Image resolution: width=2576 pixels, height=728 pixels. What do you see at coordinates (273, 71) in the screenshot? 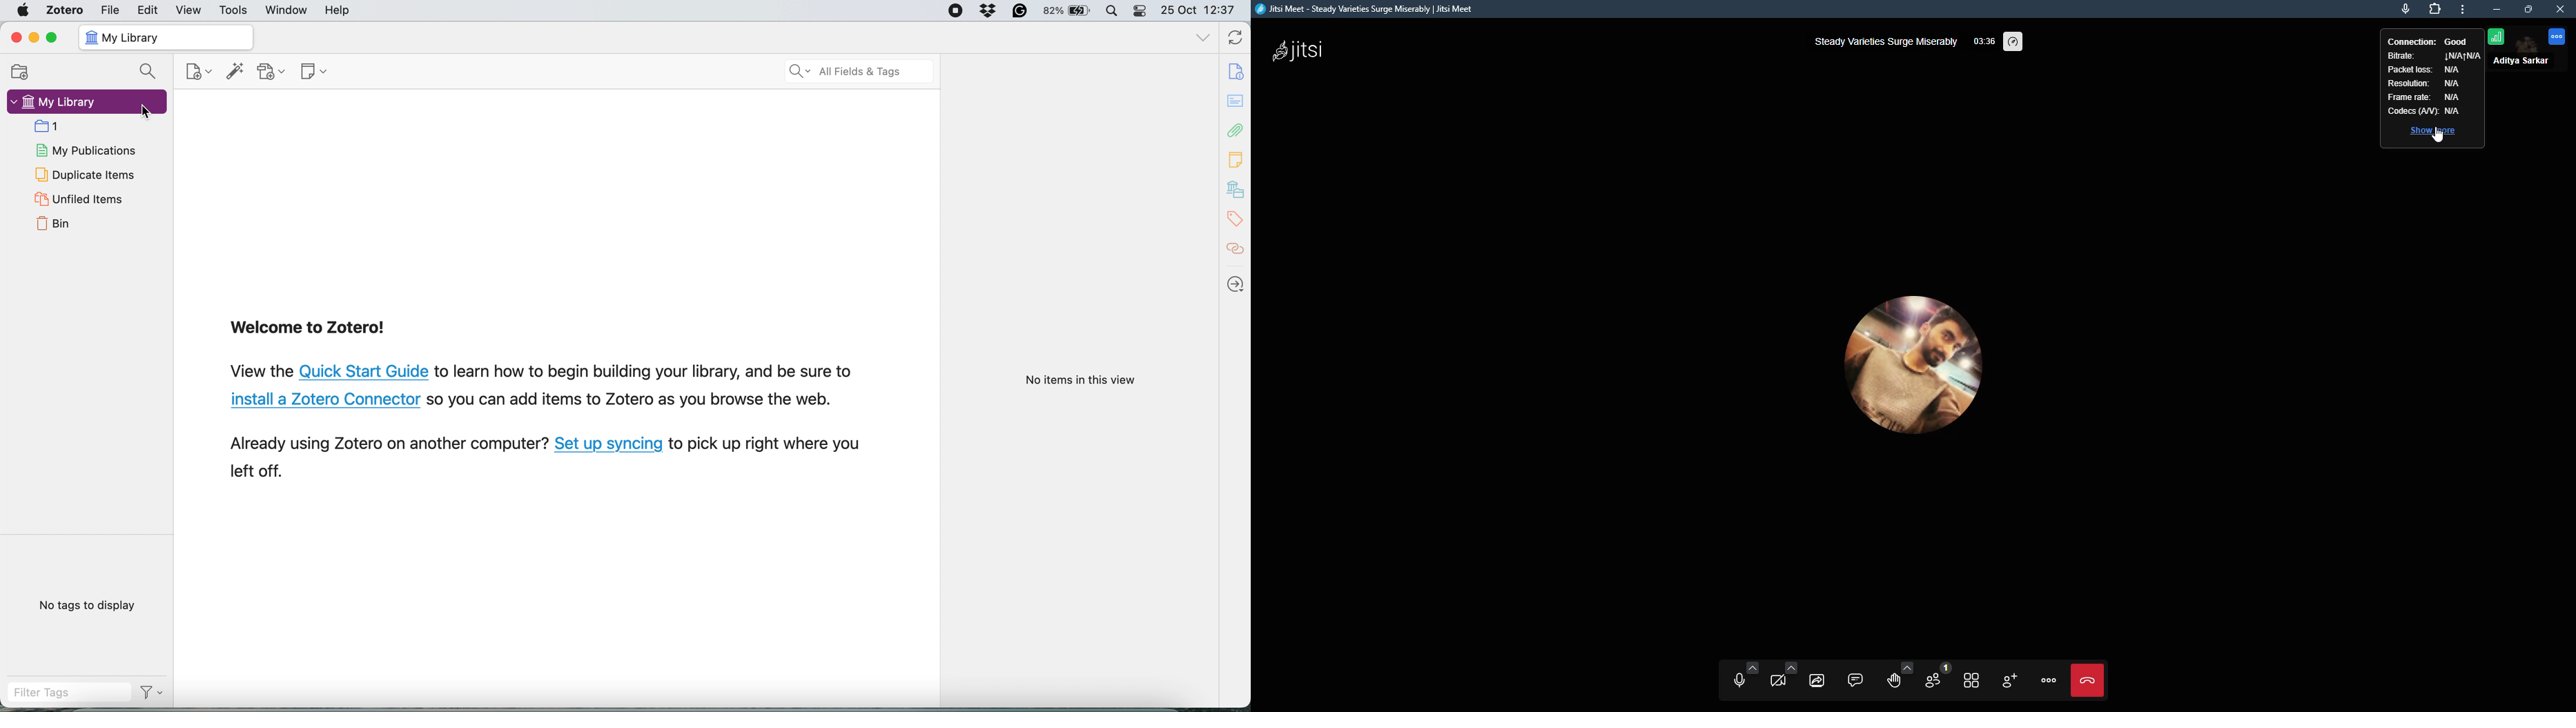
I see `add attachment` at bounding box center [273, 71].